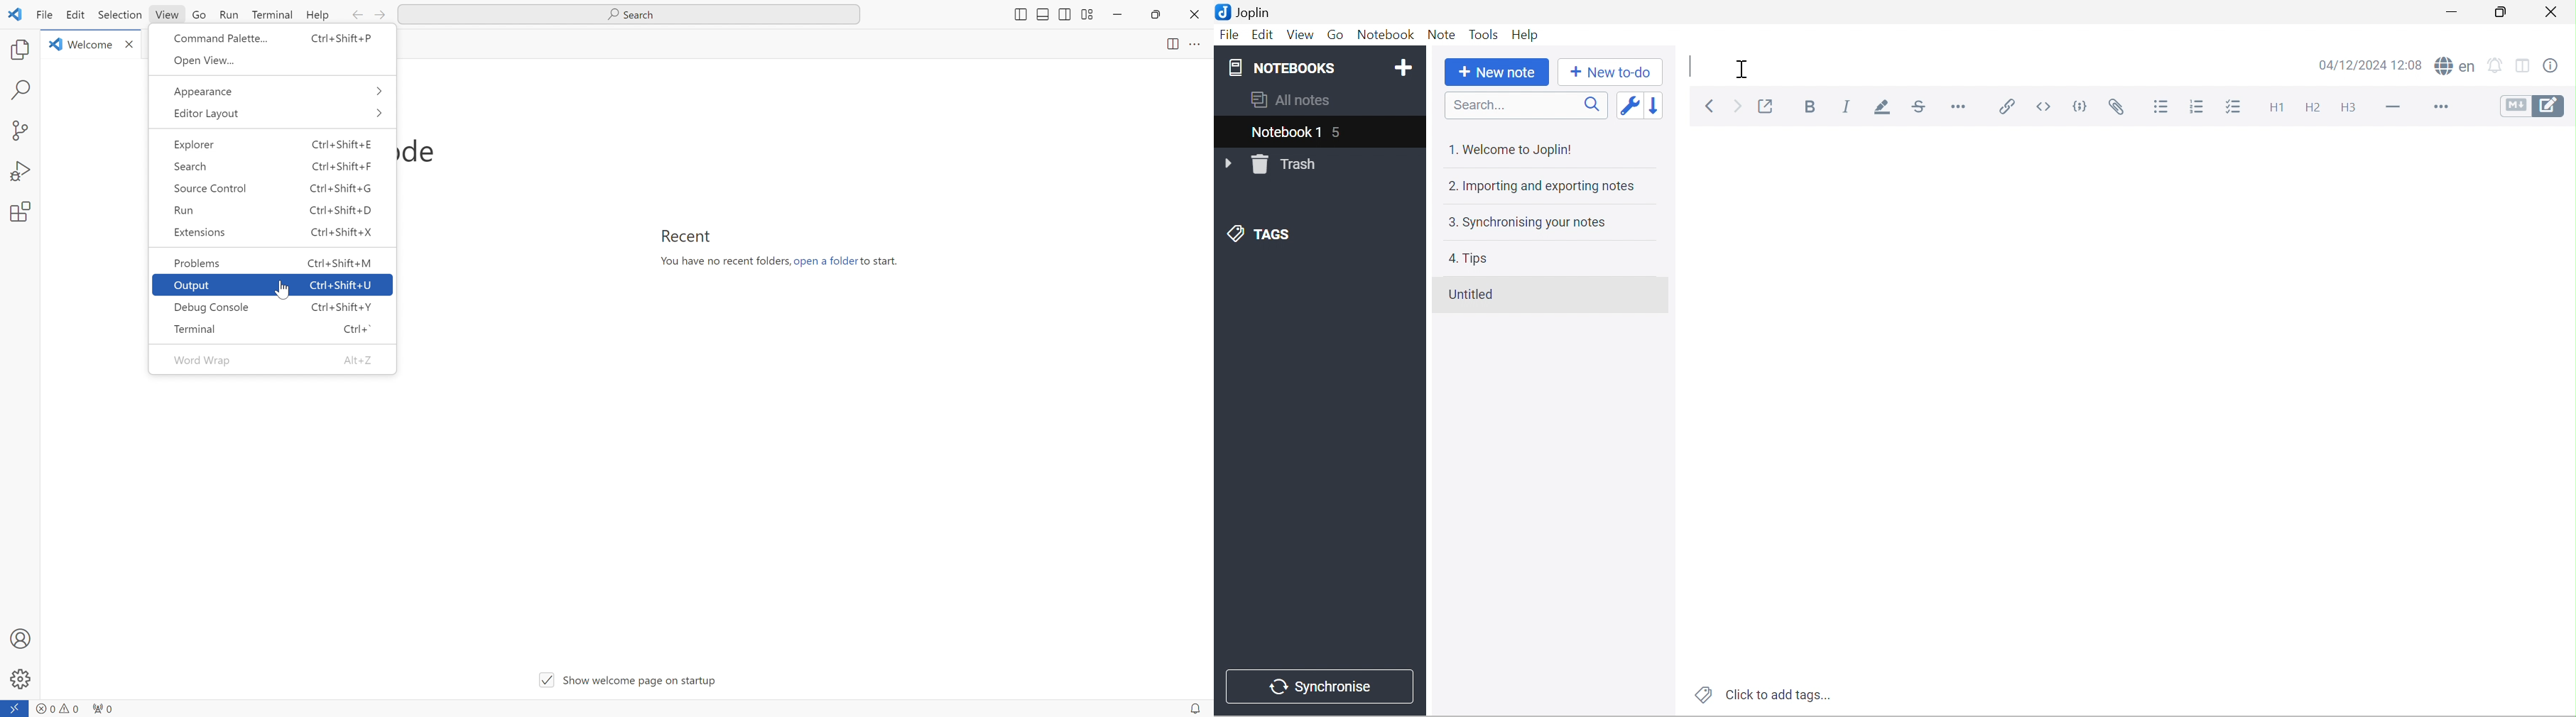 This screenshot has width=2576, height=728. What do you see at coordinates (1249, 12) in the screenshot?
I see `Joplin` at bounding box center [1249, 12].